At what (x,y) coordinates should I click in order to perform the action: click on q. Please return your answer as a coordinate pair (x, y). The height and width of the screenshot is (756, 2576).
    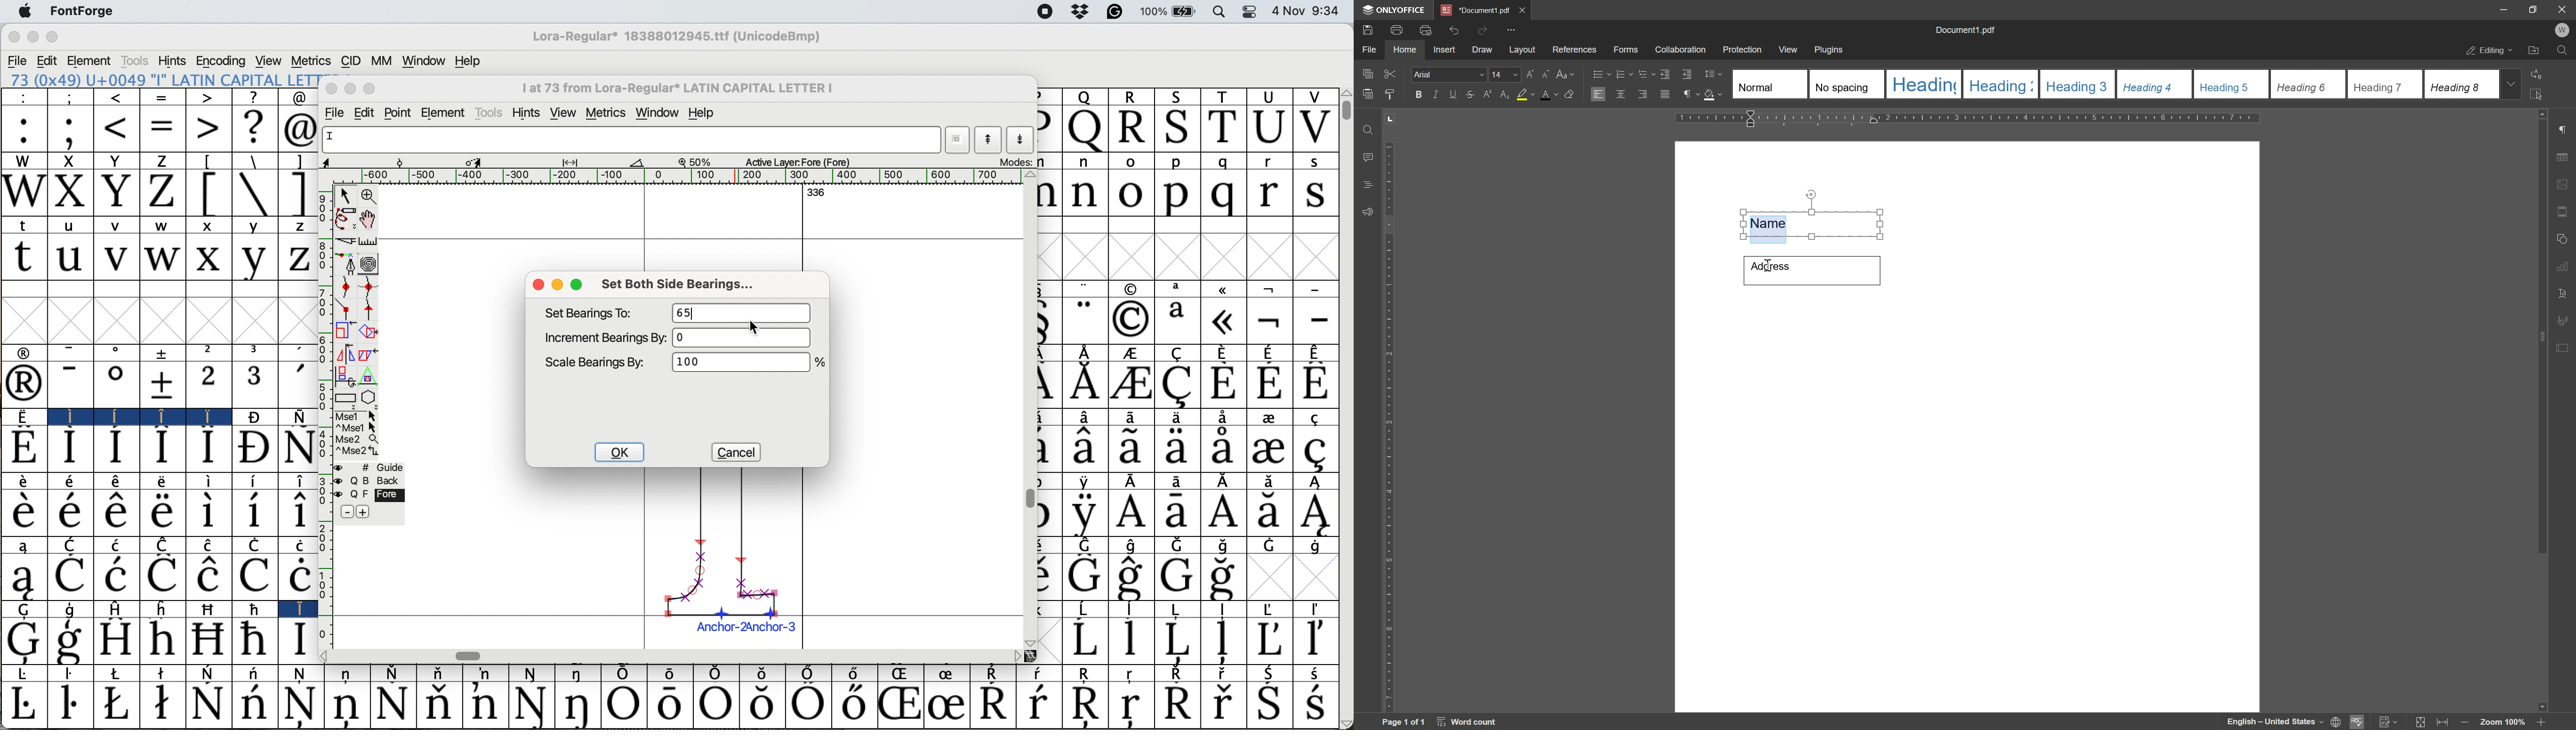
    Looking at the image, I should click on (1222, 161).